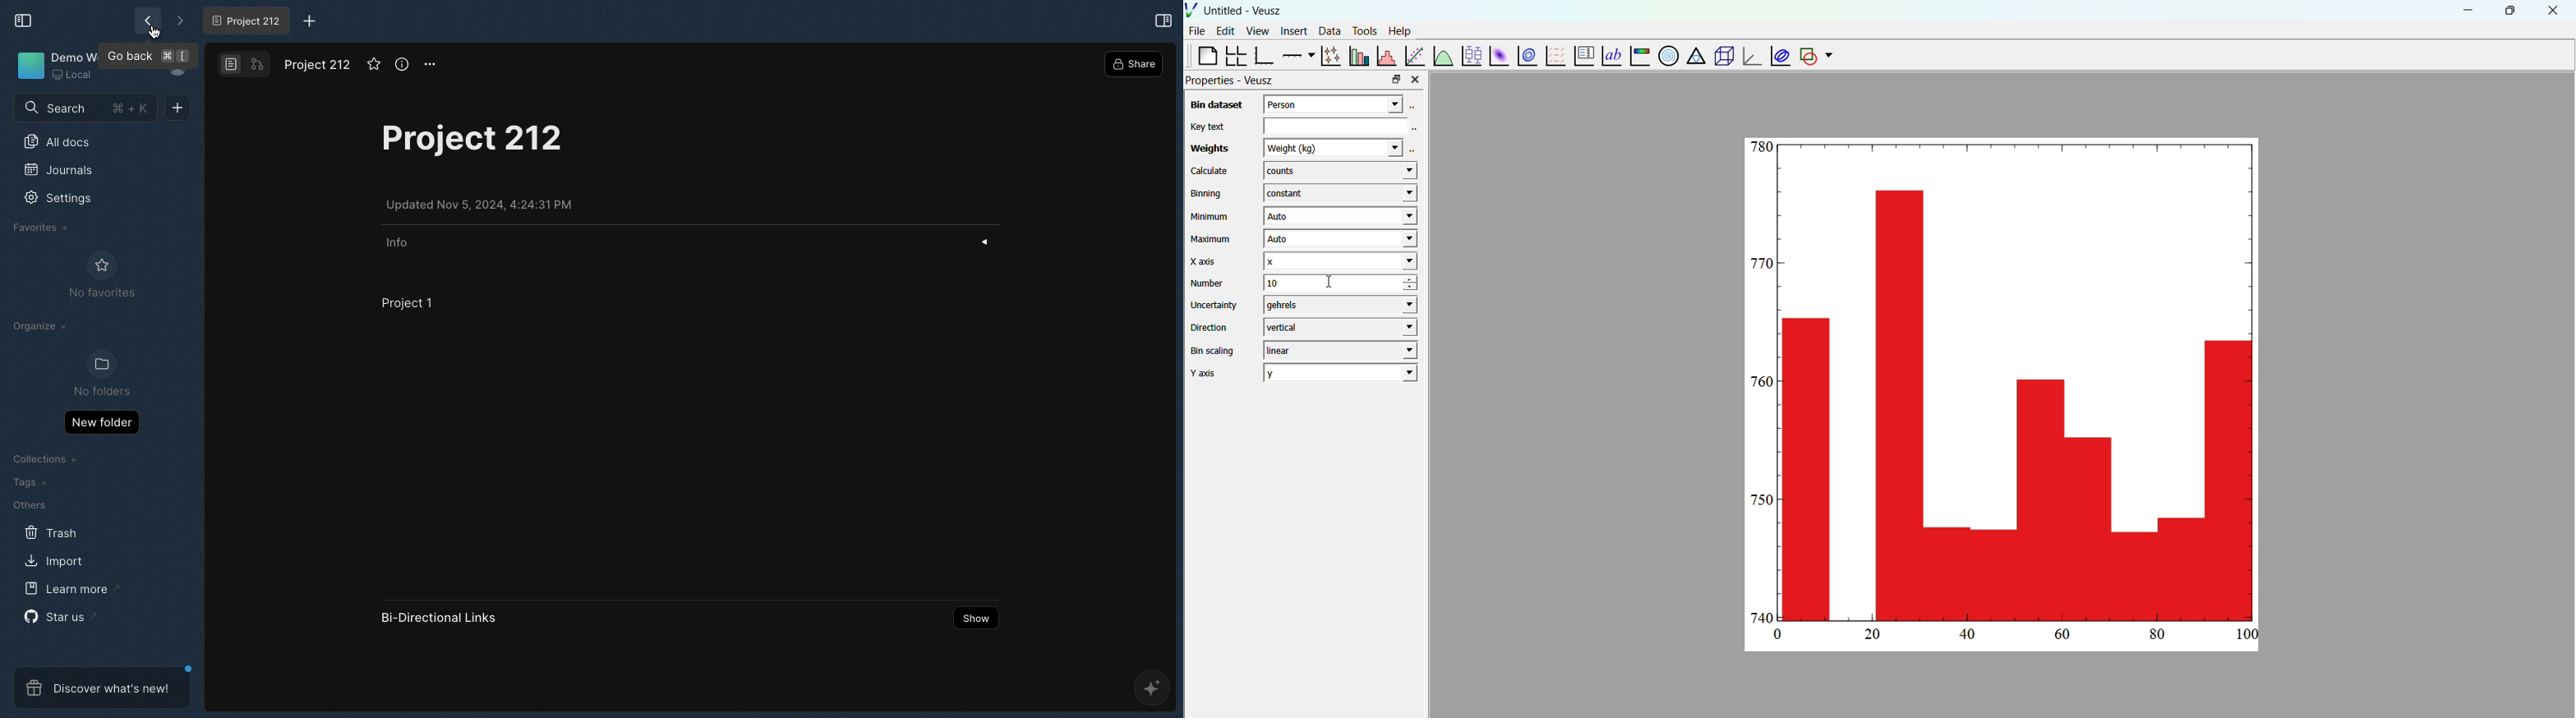 The height and width of the screenshot is (728, 2576). I want to click on polar graph, so click(1666, 55).